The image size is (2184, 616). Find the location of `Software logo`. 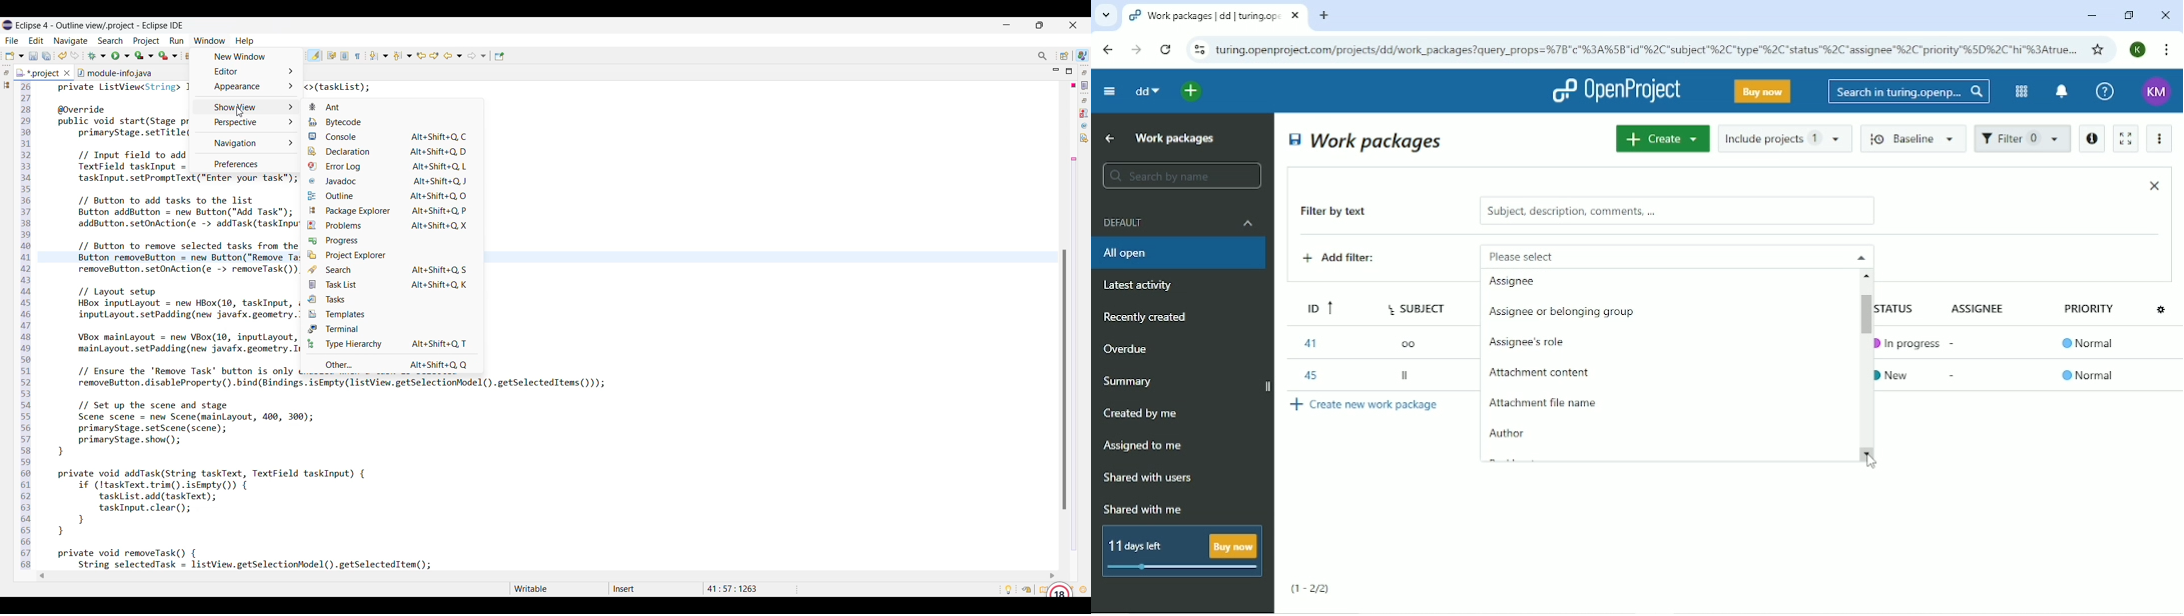

Software logo is located at coordinates (7, 25).